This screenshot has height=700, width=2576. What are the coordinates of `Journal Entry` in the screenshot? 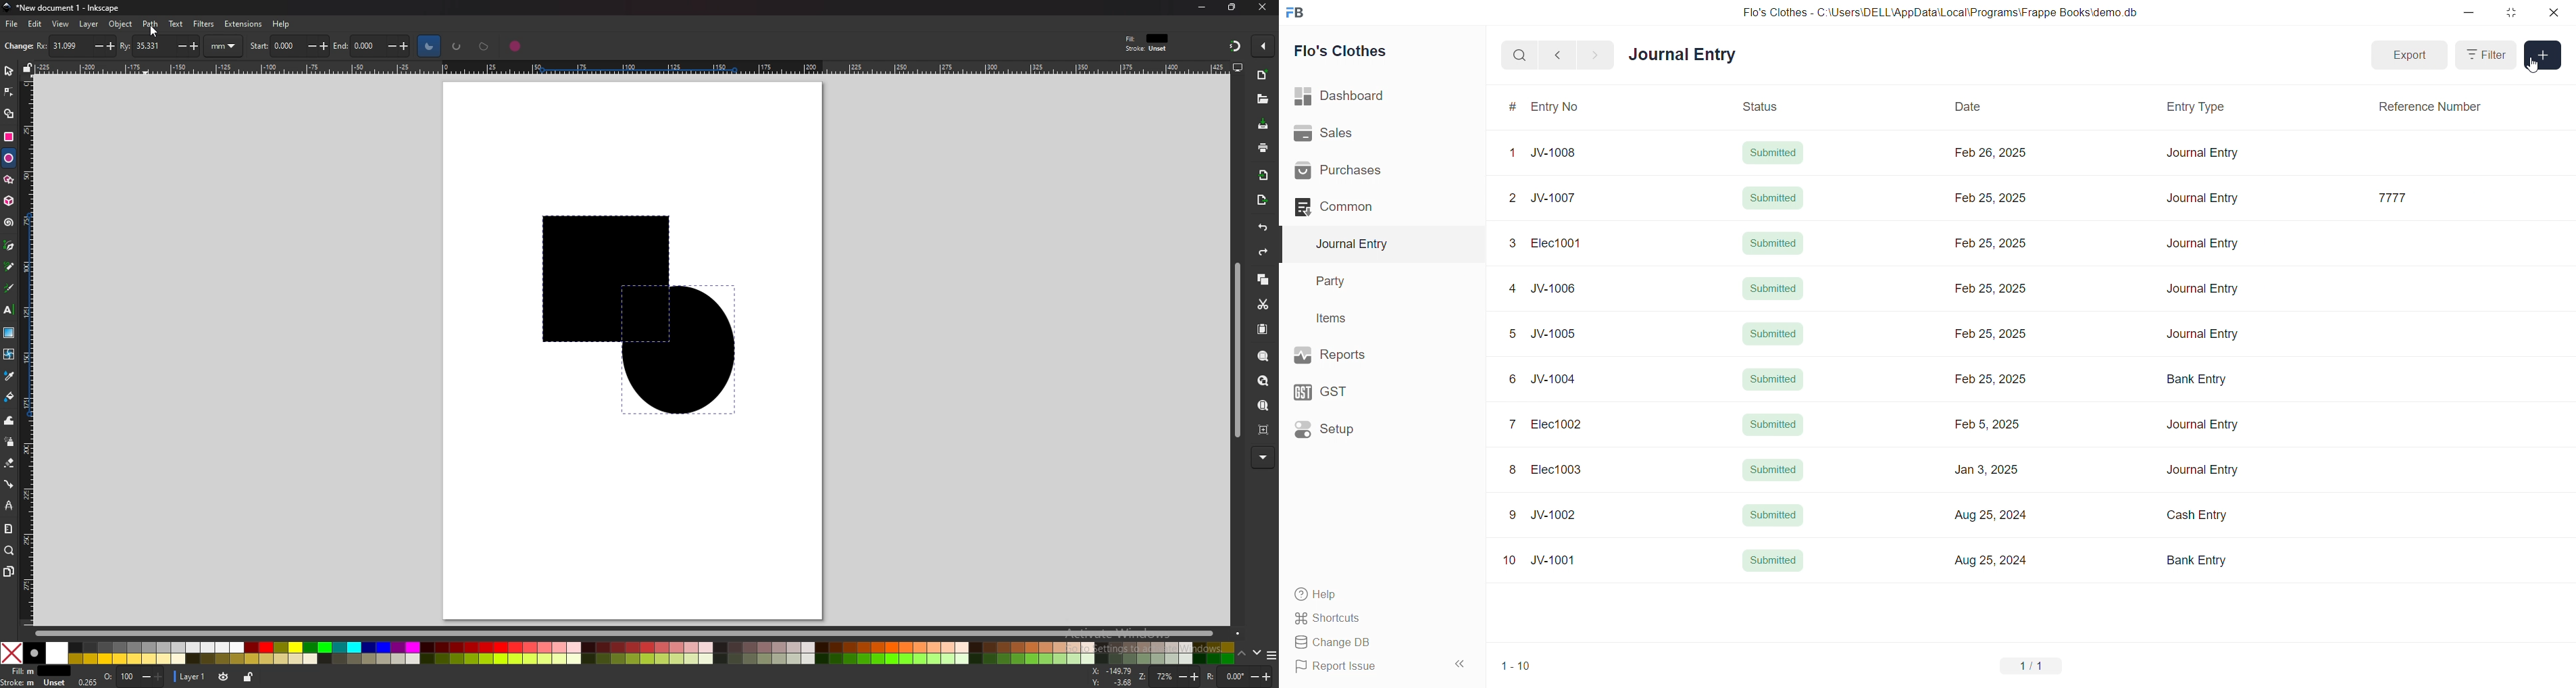 It's located at (1683, 55).